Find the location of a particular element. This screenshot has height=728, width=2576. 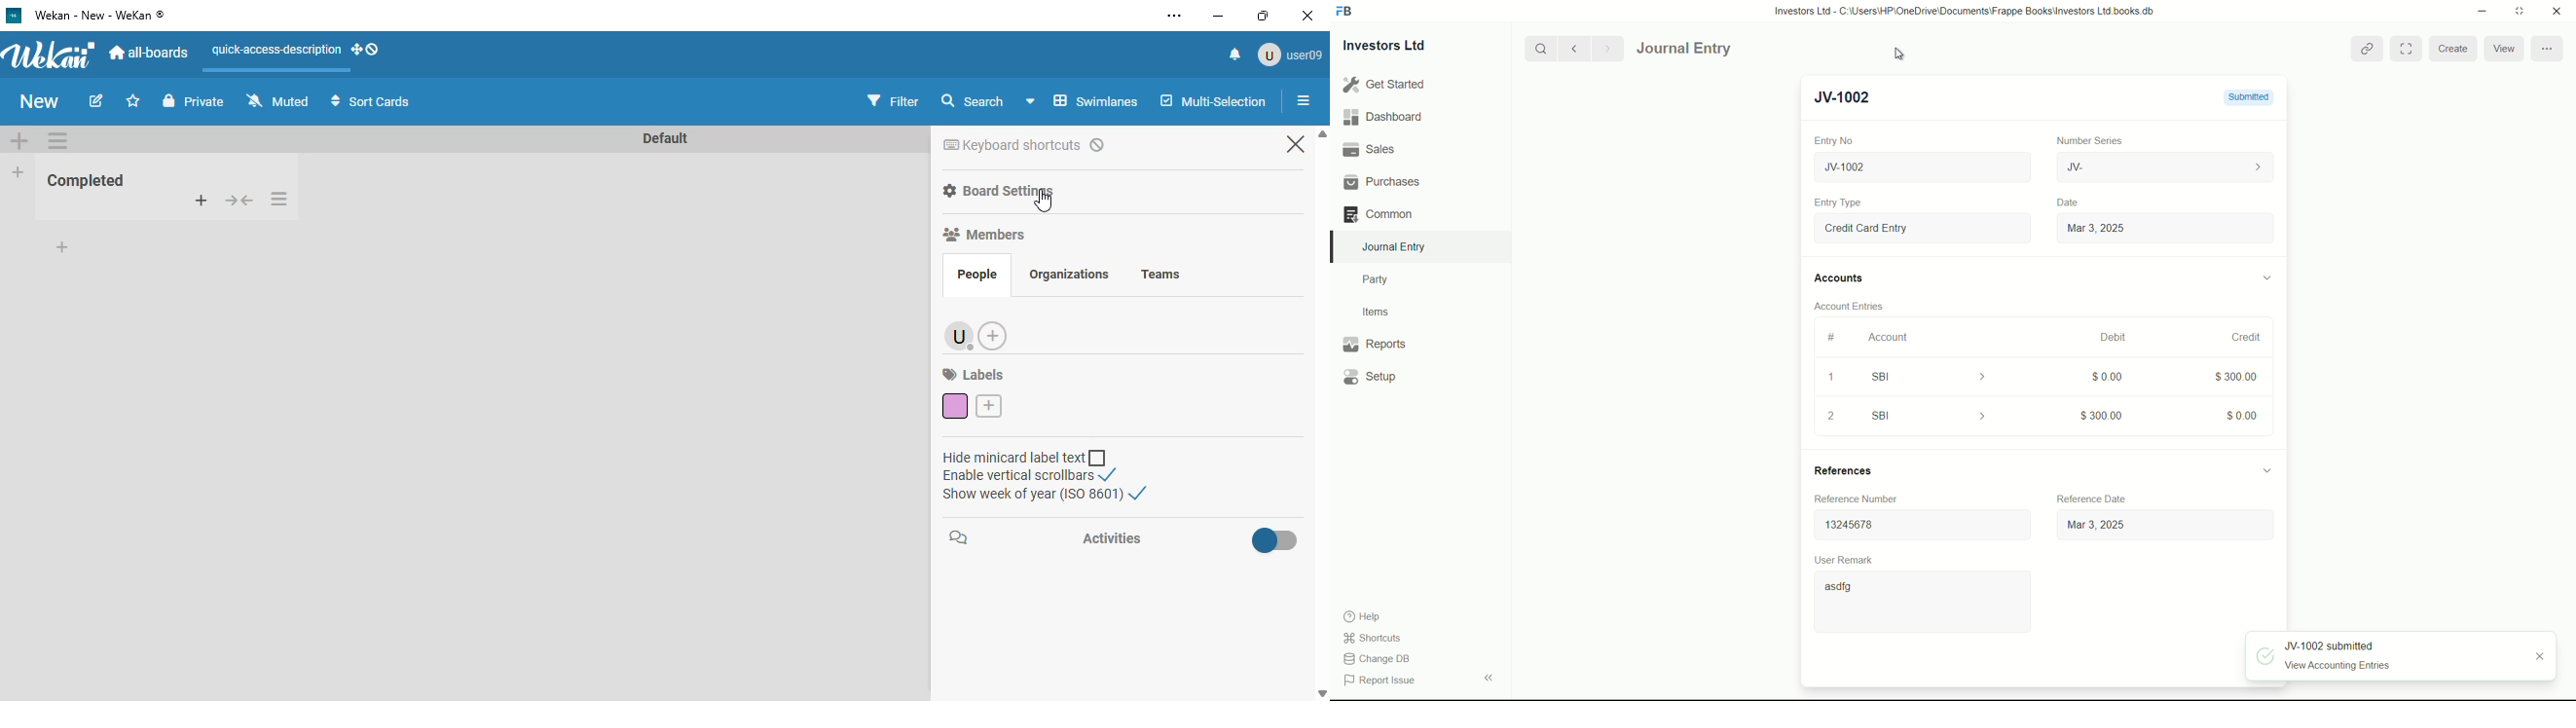

sort cards is located at coordinates (372, 100).